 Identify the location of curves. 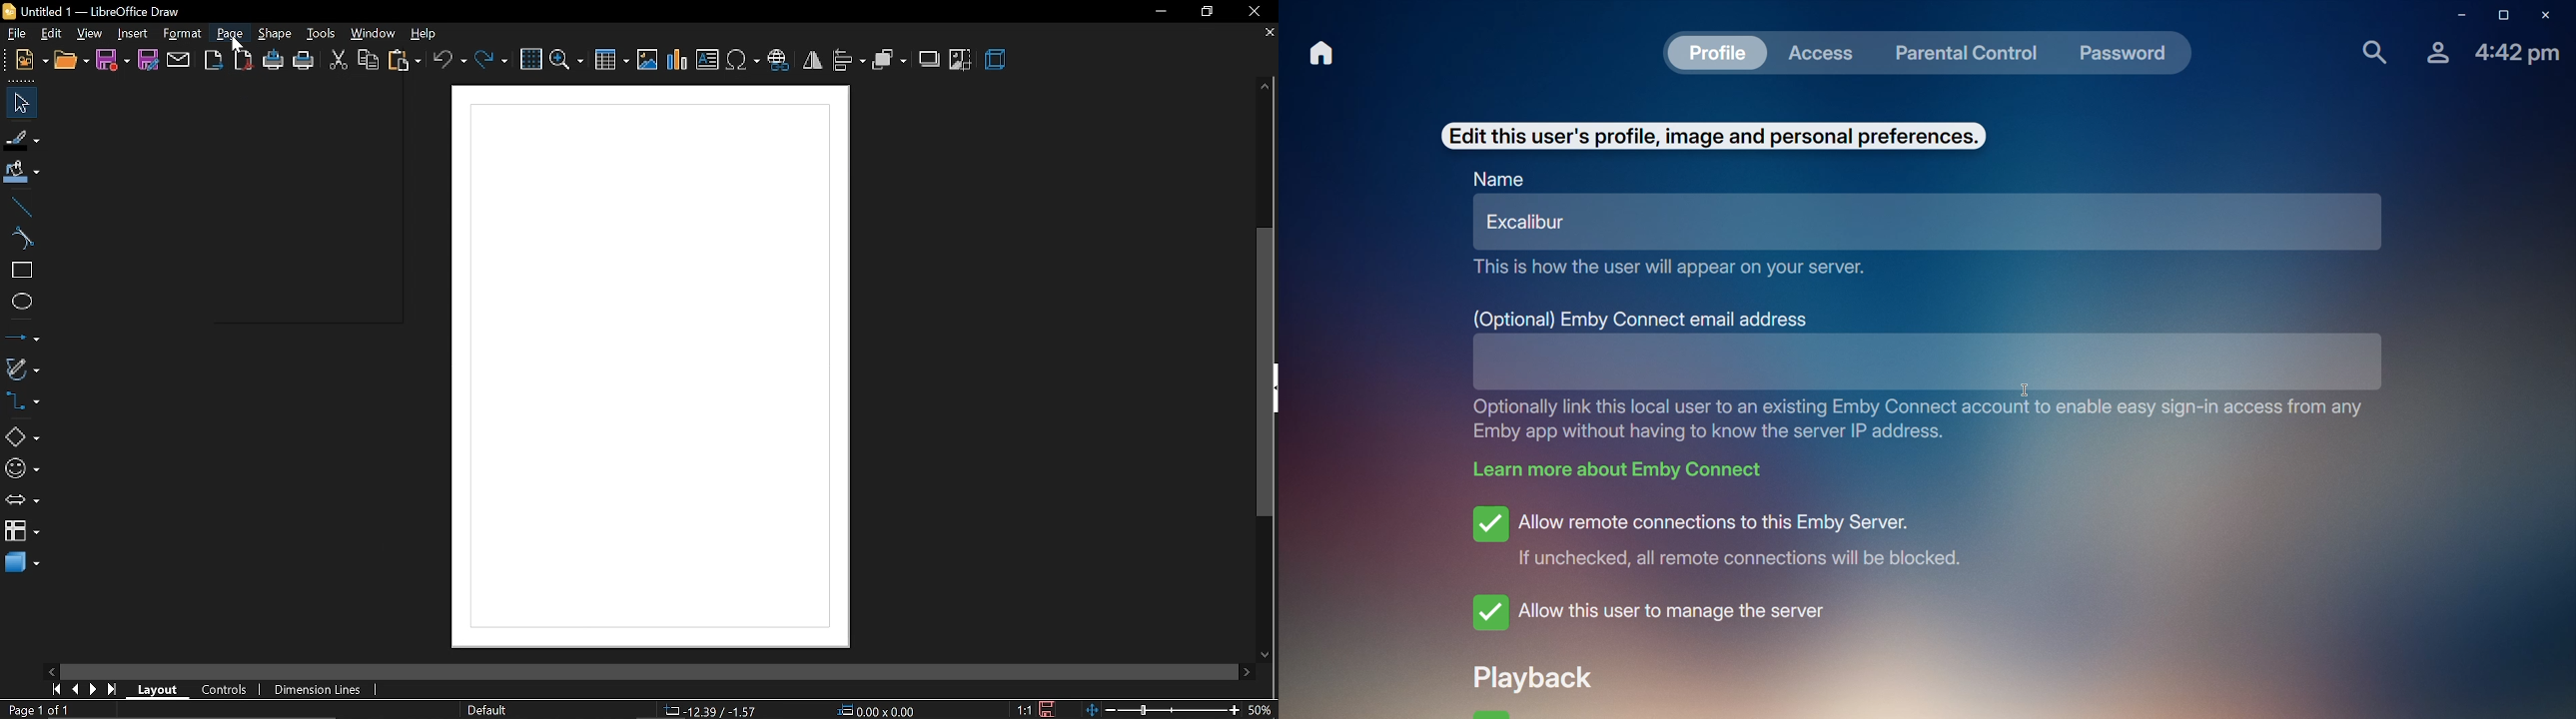
(22, 241).